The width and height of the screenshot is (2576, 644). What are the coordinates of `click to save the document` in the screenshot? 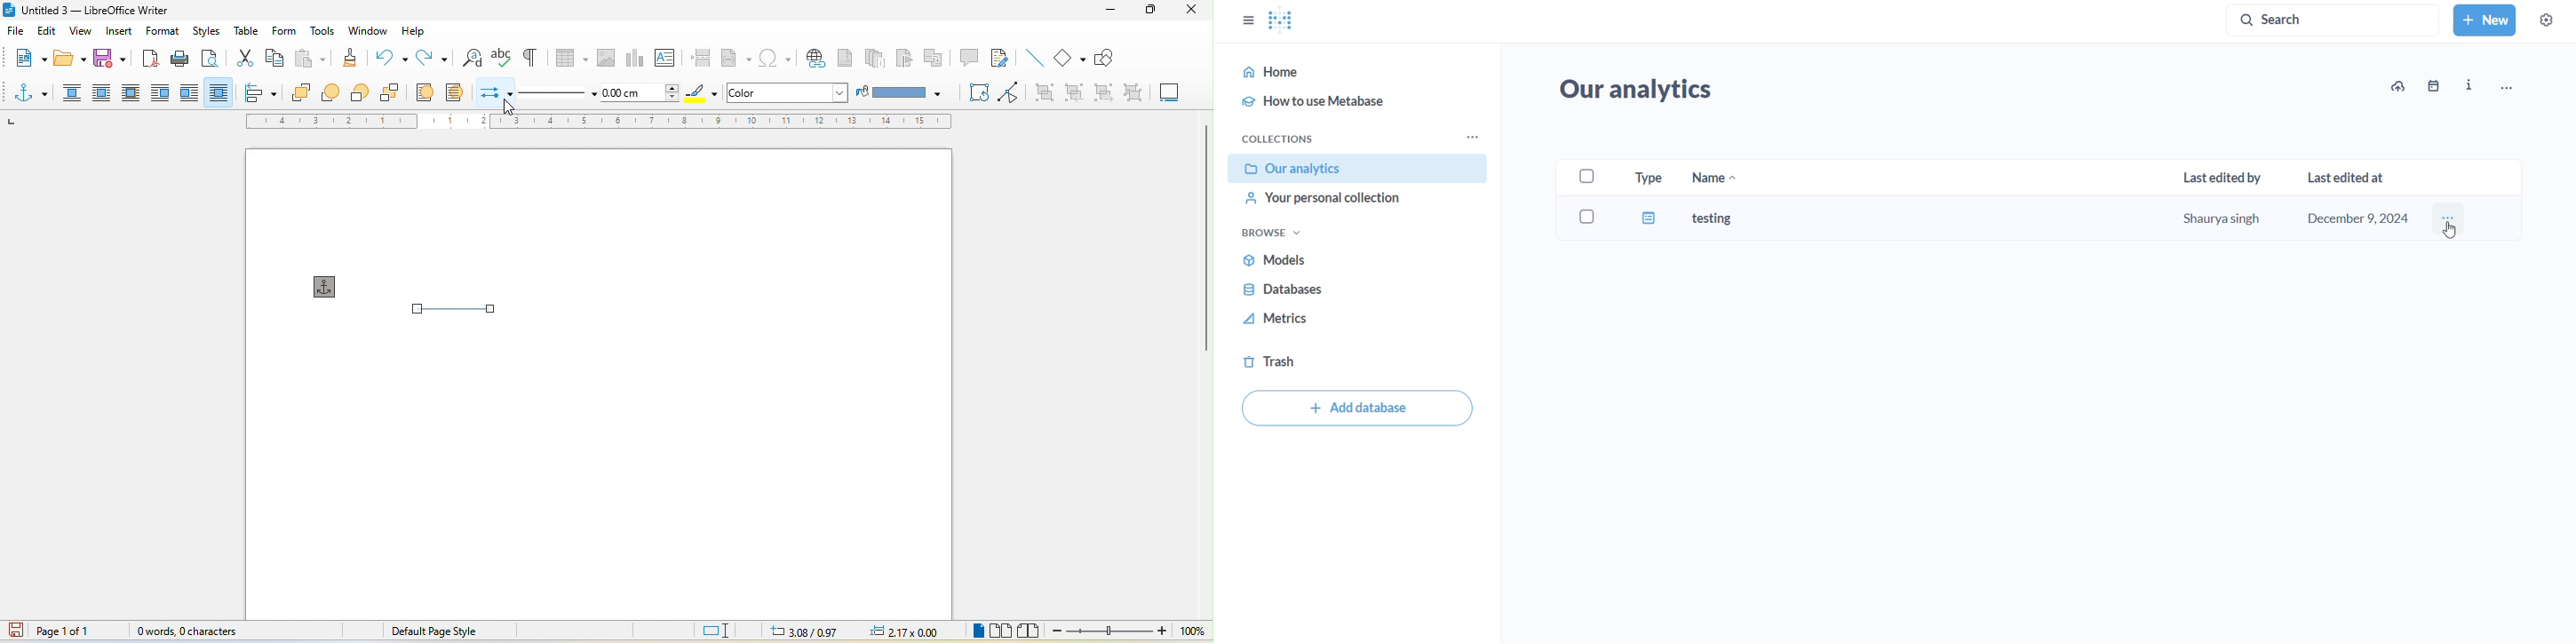 It's located at (17, 632).